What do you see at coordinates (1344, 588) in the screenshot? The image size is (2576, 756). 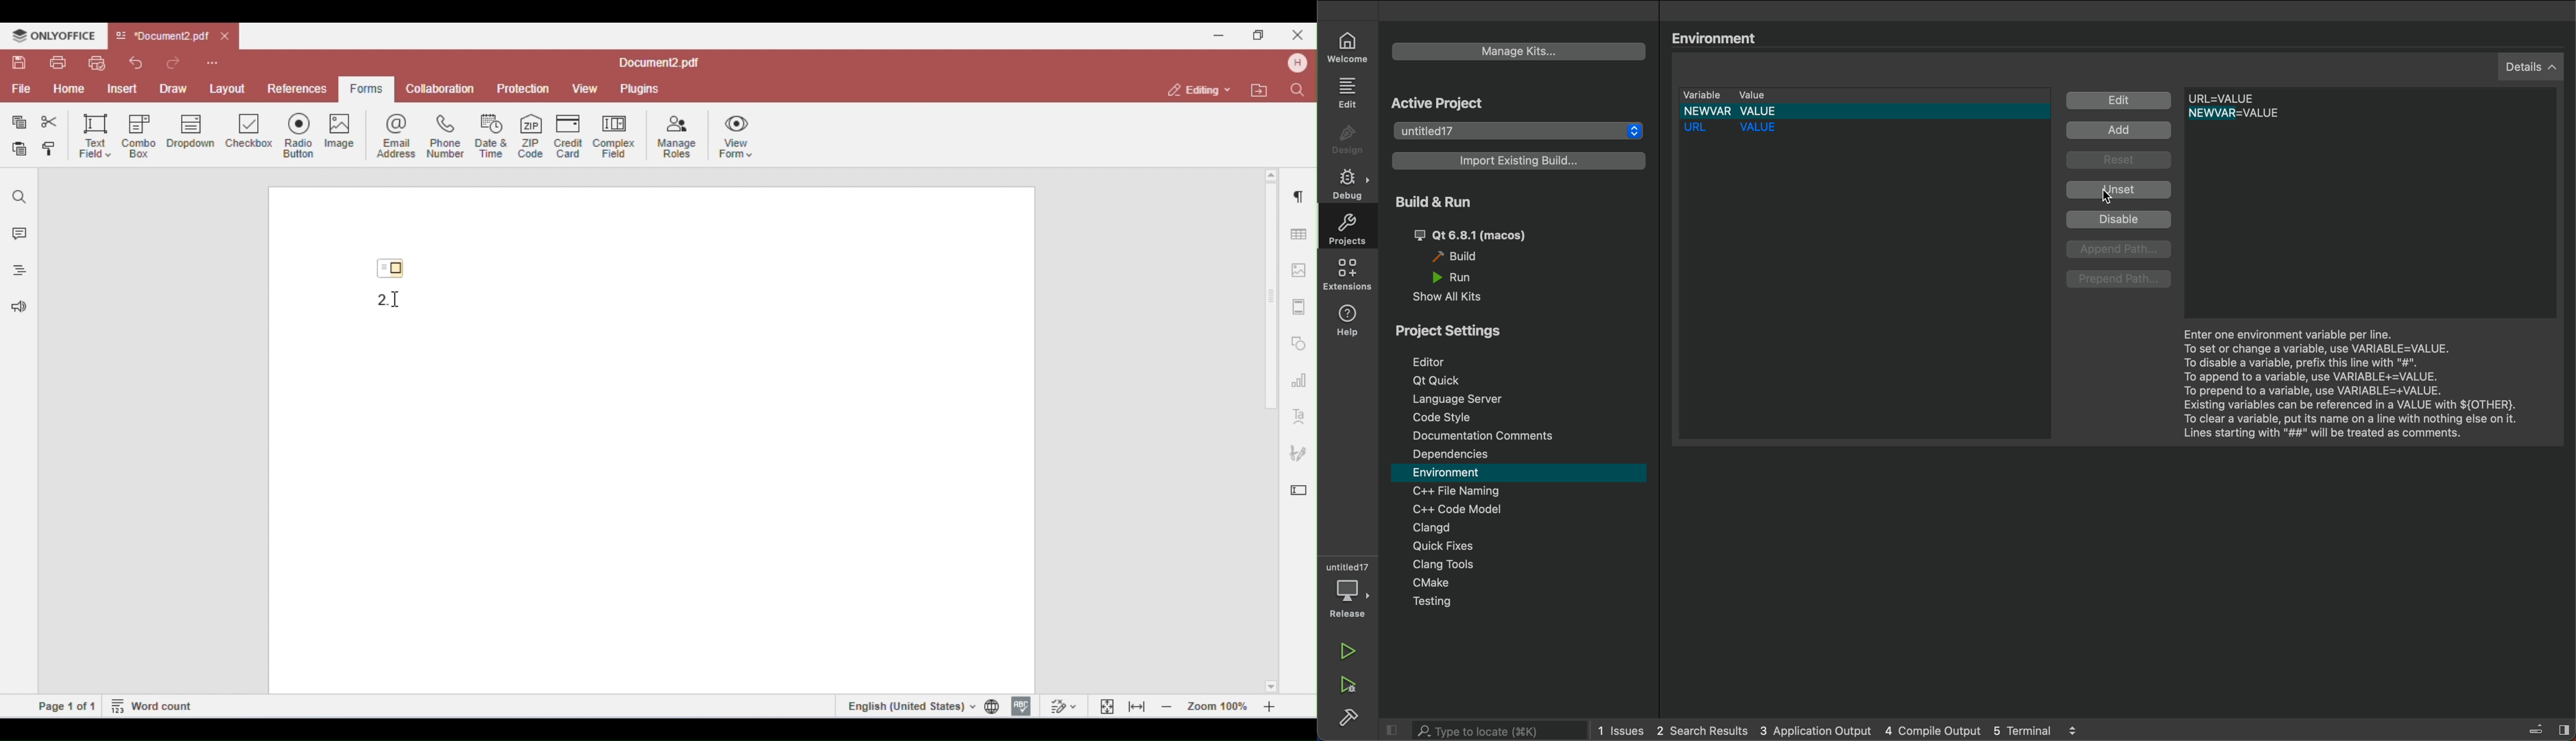 I see `debugger` at bounding box center [1344, 588].